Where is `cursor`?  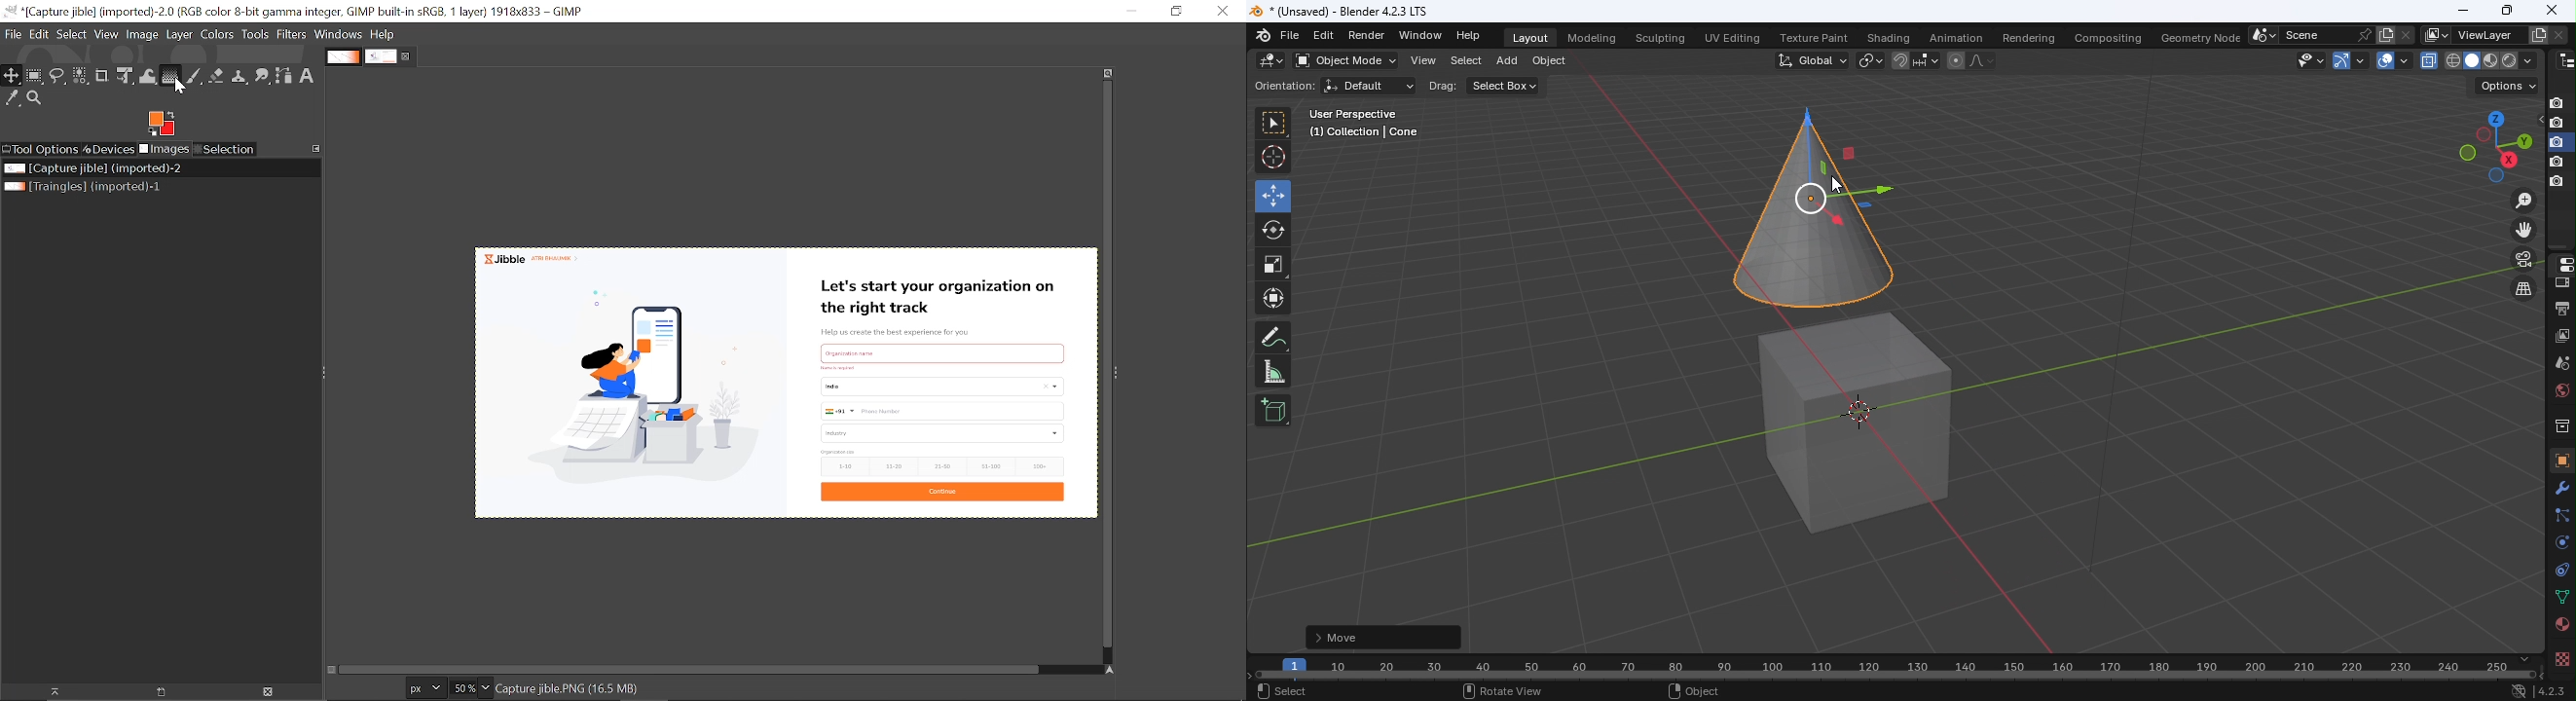 cursor is located at coordinates (184, 89).